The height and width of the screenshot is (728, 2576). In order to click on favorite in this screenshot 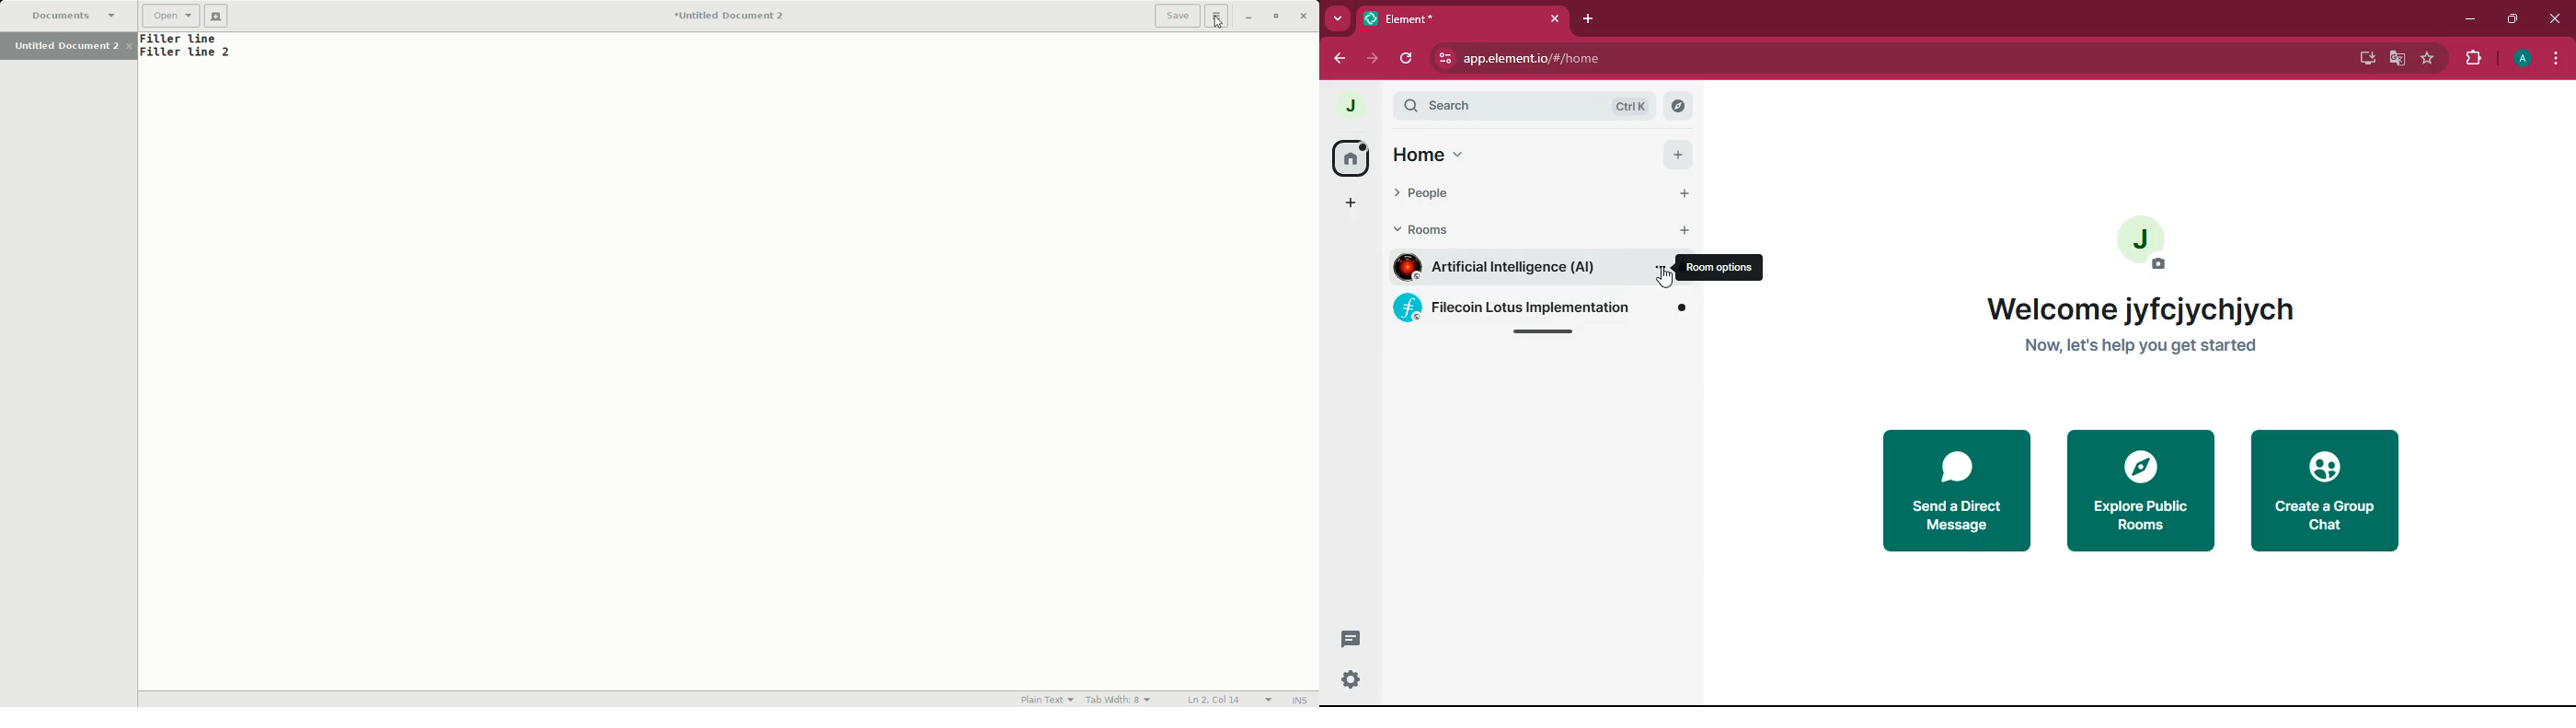, I will do `click(2427, 61)`.